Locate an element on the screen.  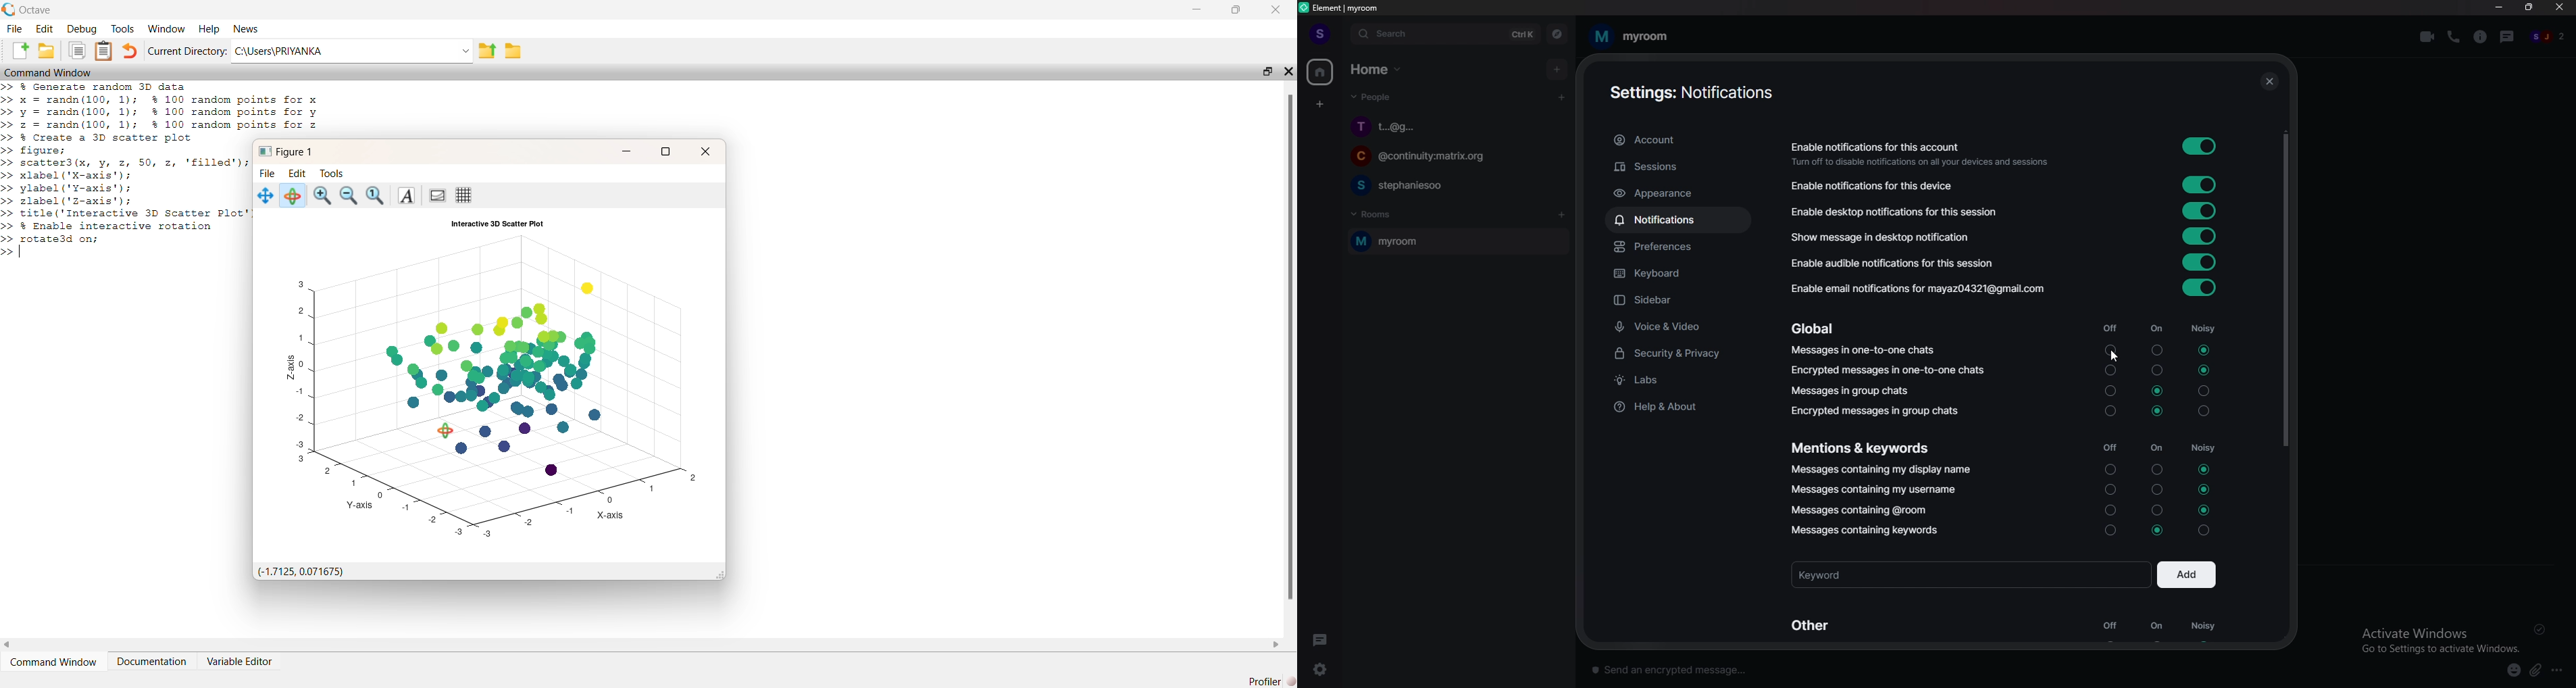
appearance is located at coordinates (1683, 194).